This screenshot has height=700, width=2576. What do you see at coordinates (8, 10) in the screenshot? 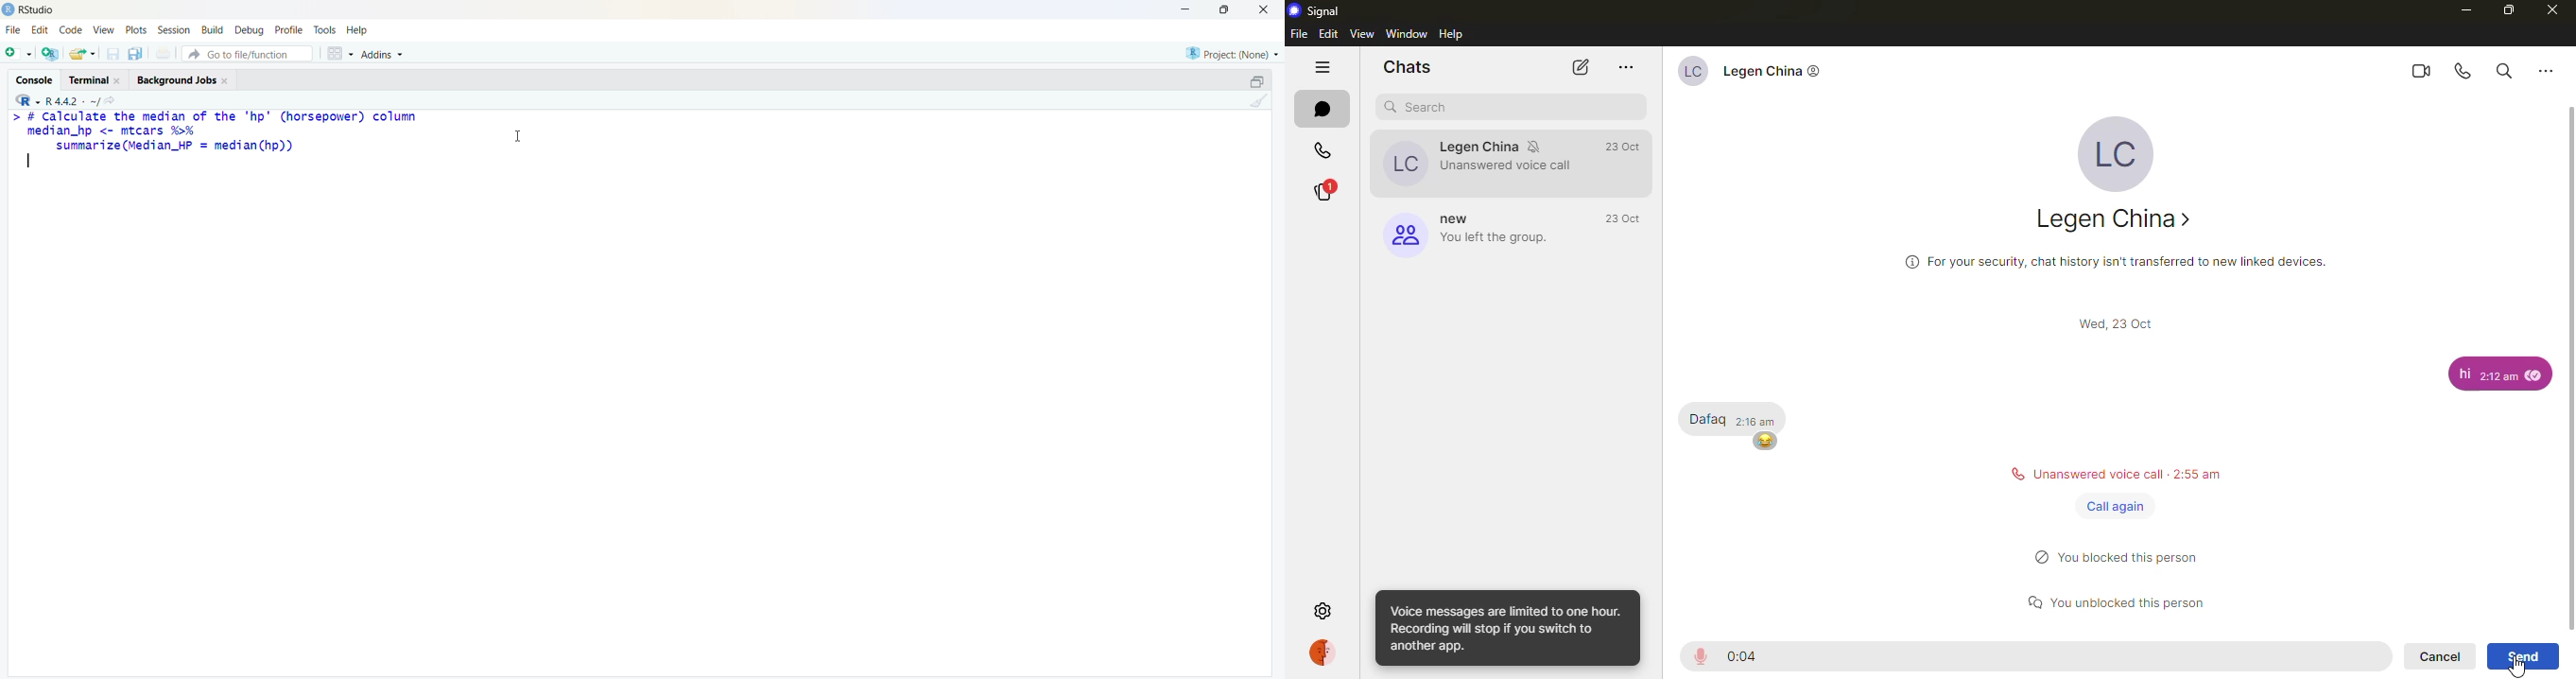
I see `logo` at bounding box center [8, 10].